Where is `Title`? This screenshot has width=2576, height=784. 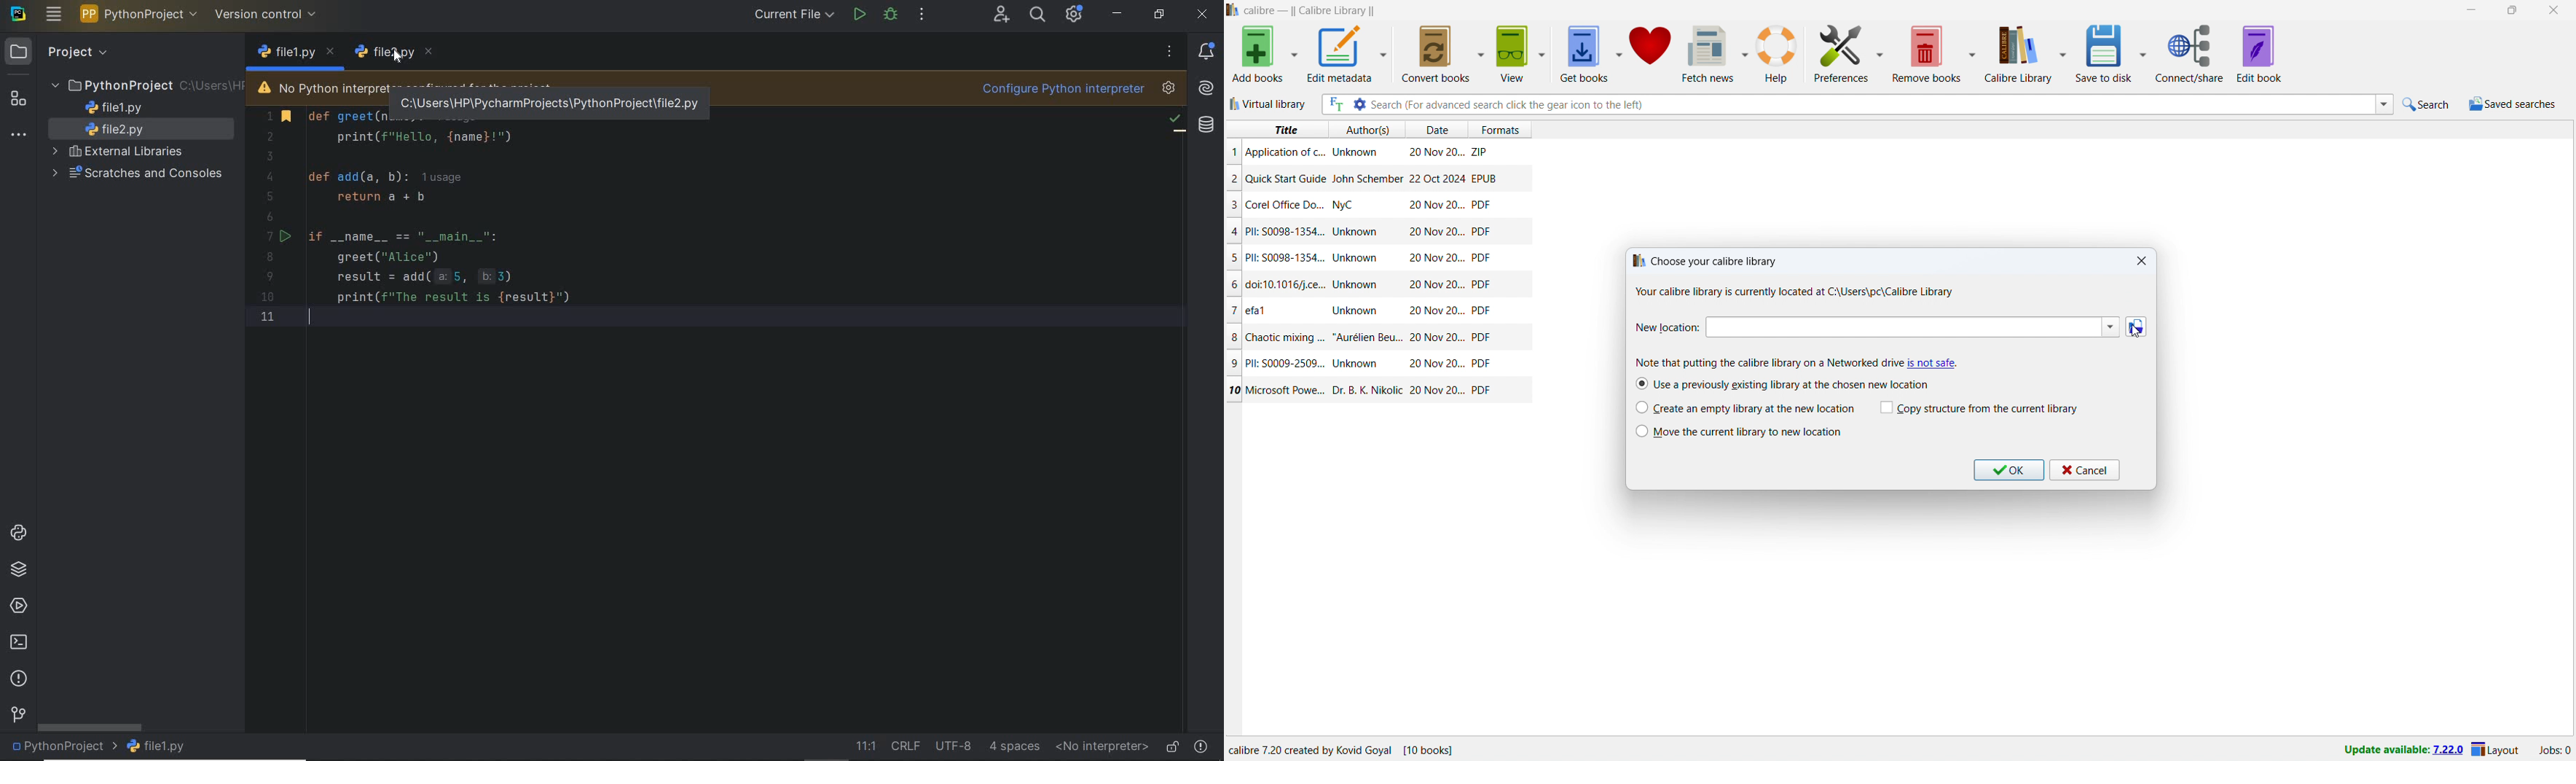 Title is located at coordinates (1283, 362).